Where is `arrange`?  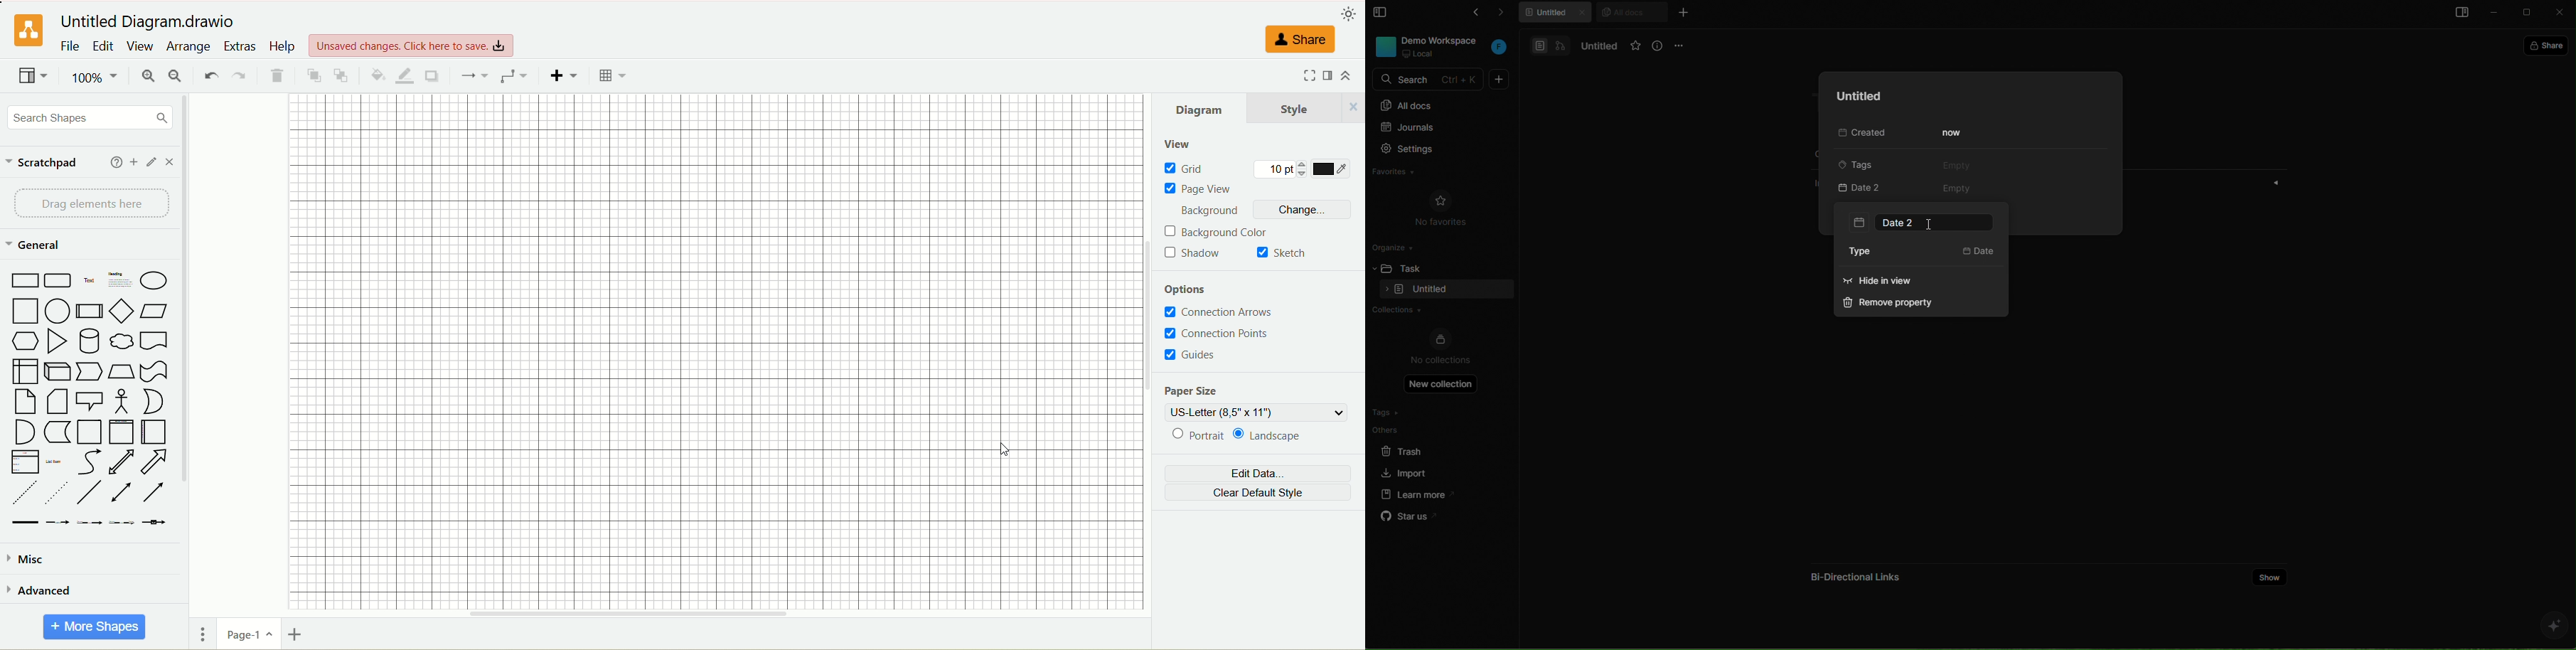 arrange is located at coordinates (186, 46).